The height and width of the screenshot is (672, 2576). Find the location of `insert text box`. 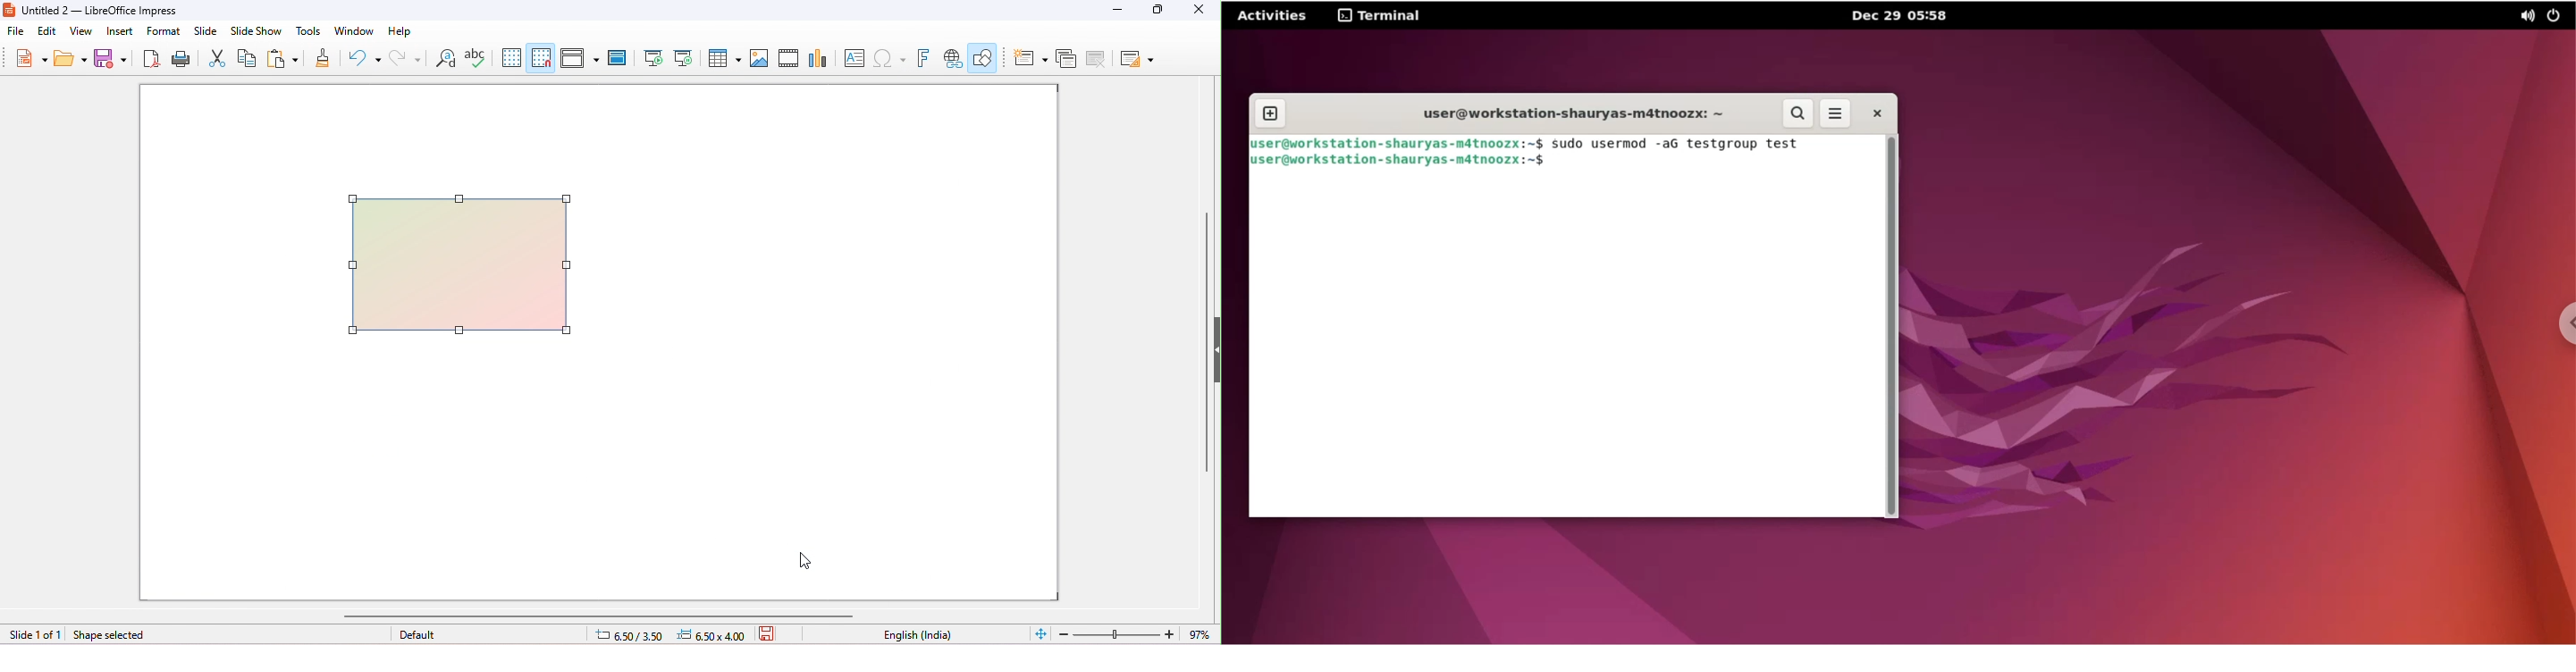

insert text box is located at coordinates (853, 57).